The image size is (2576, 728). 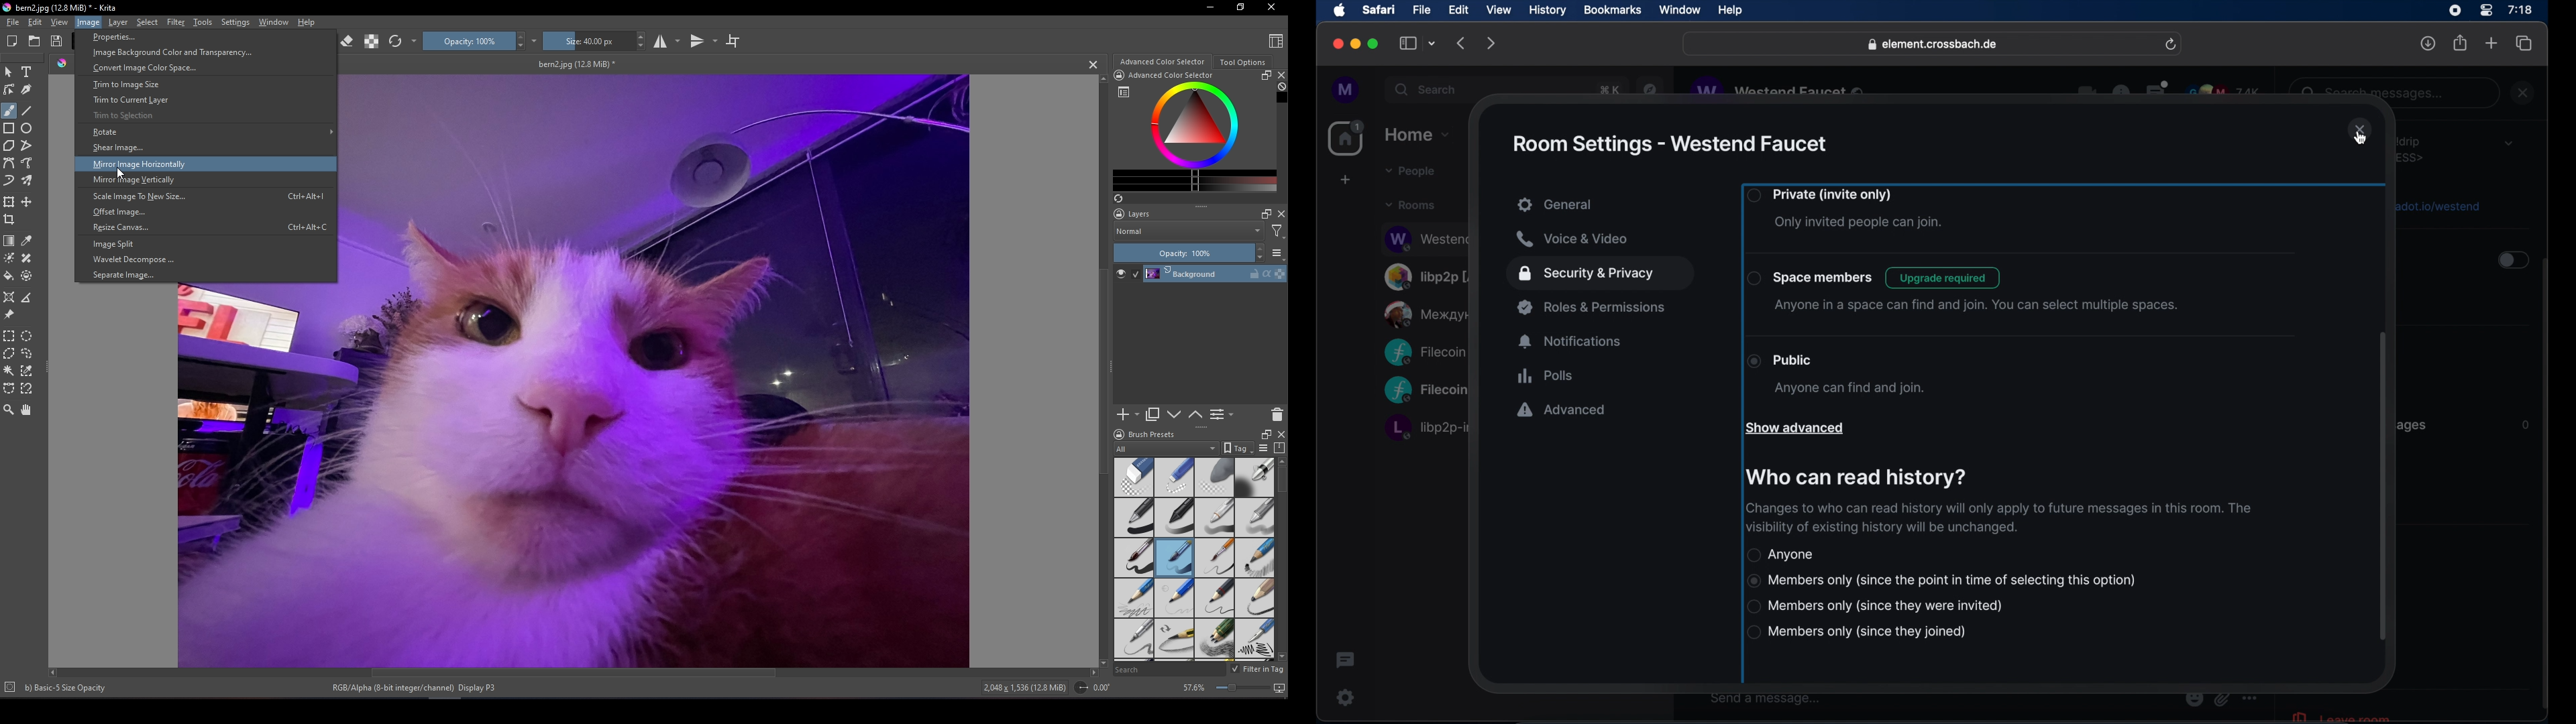 What do you see at coordinates (415, 41) in the screenshot?
I see `Options` at bounding box center [415, 41].